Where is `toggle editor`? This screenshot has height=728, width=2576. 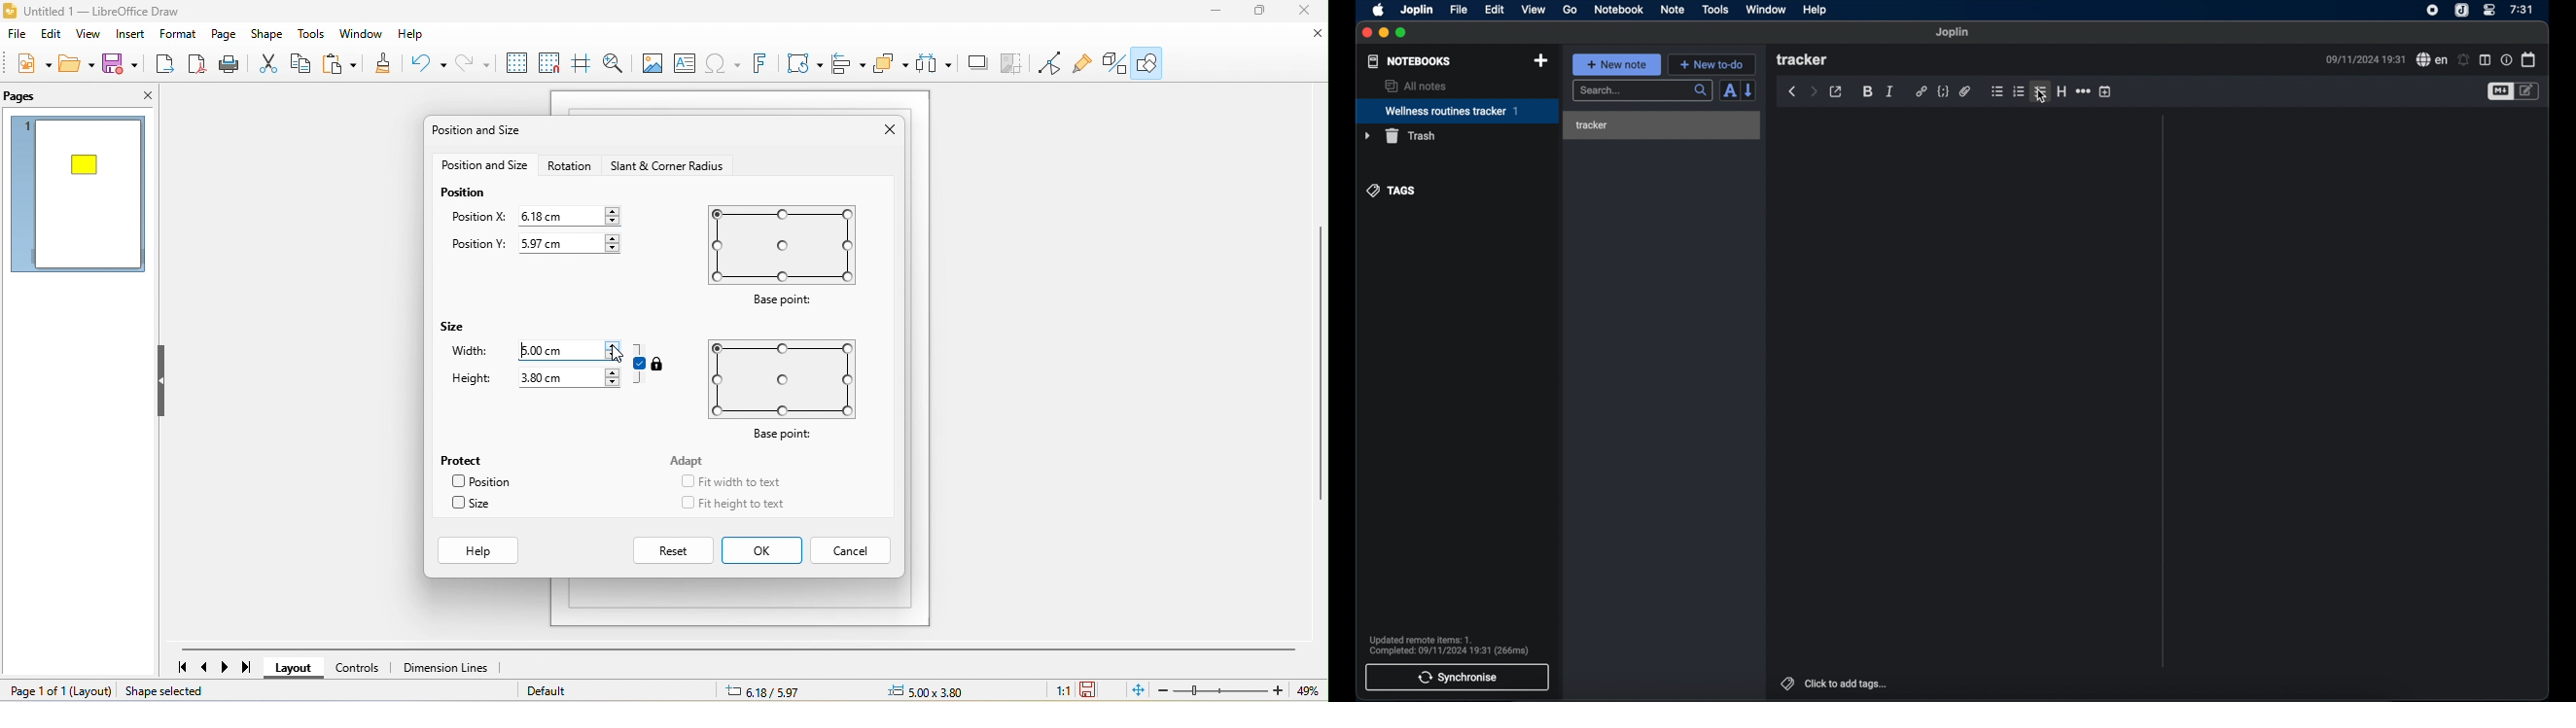
toggle editor is located at coordinates (2530, 92).